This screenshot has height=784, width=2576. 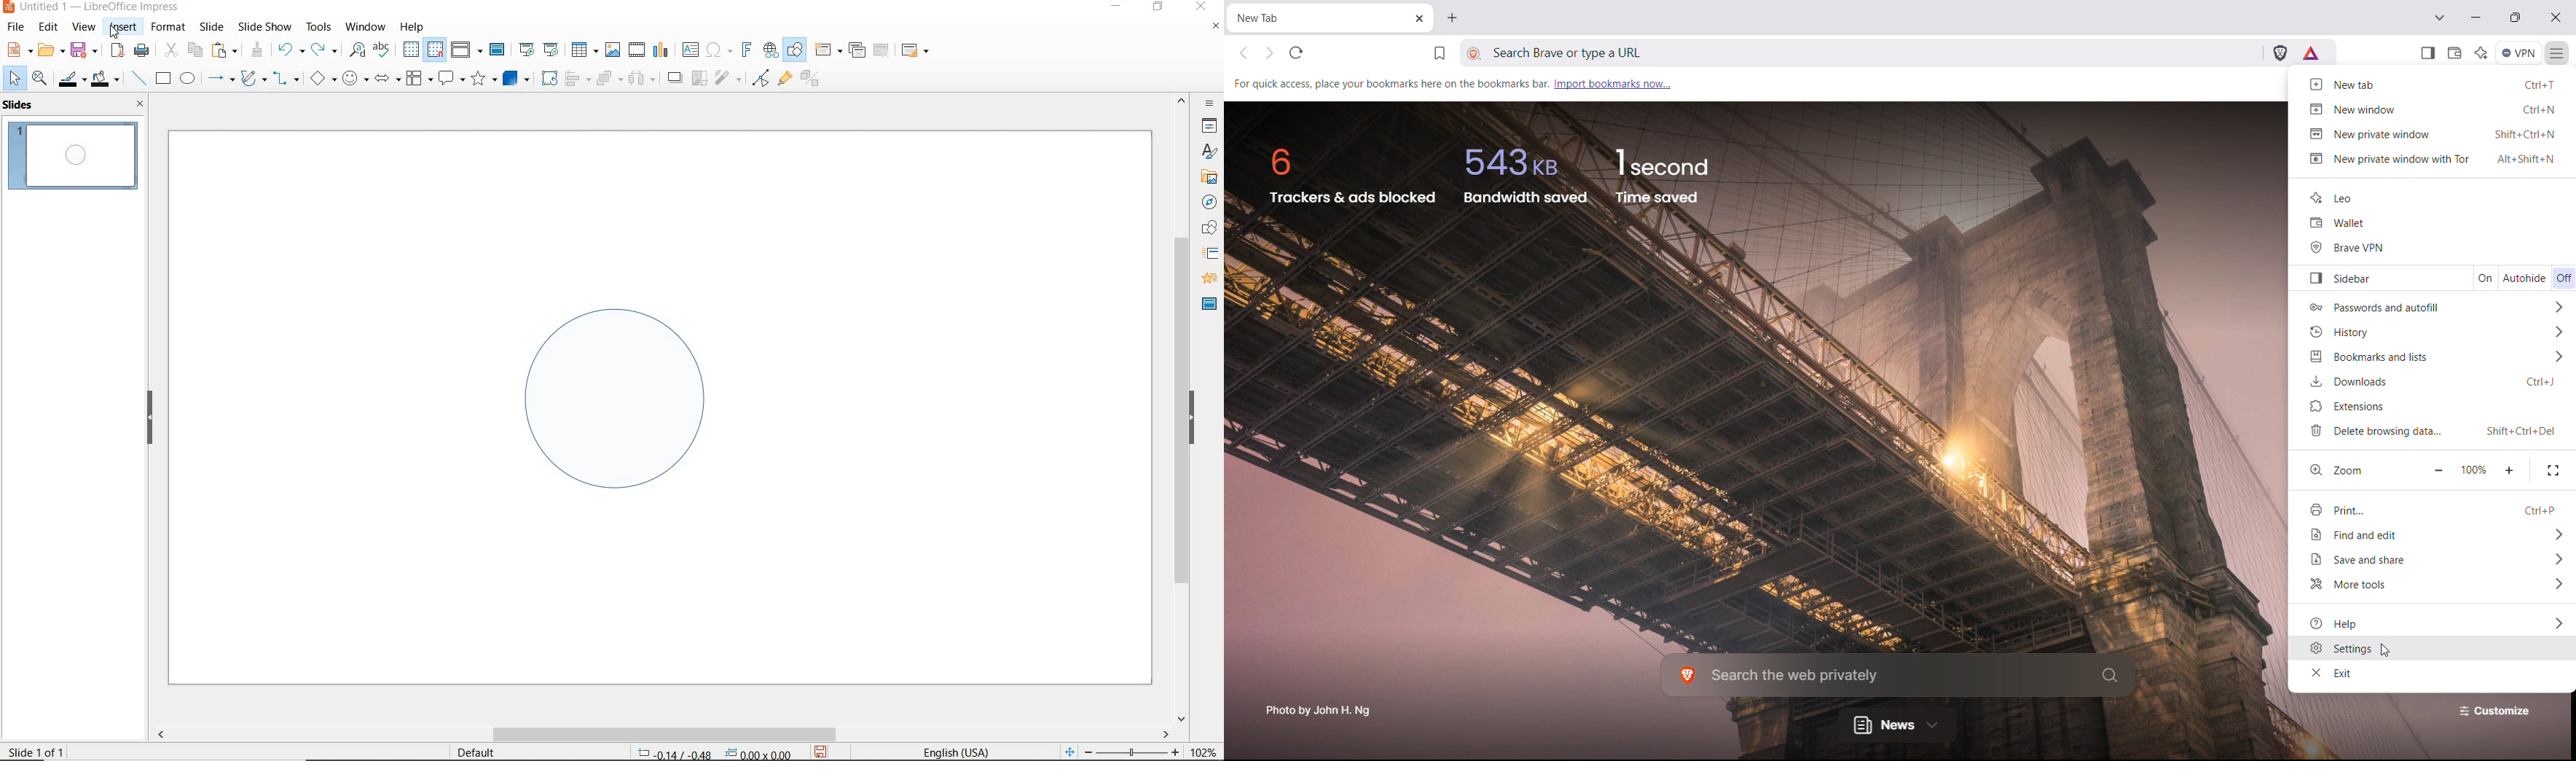 I want to click on toggle extrusion, so click(x=814, y=80).